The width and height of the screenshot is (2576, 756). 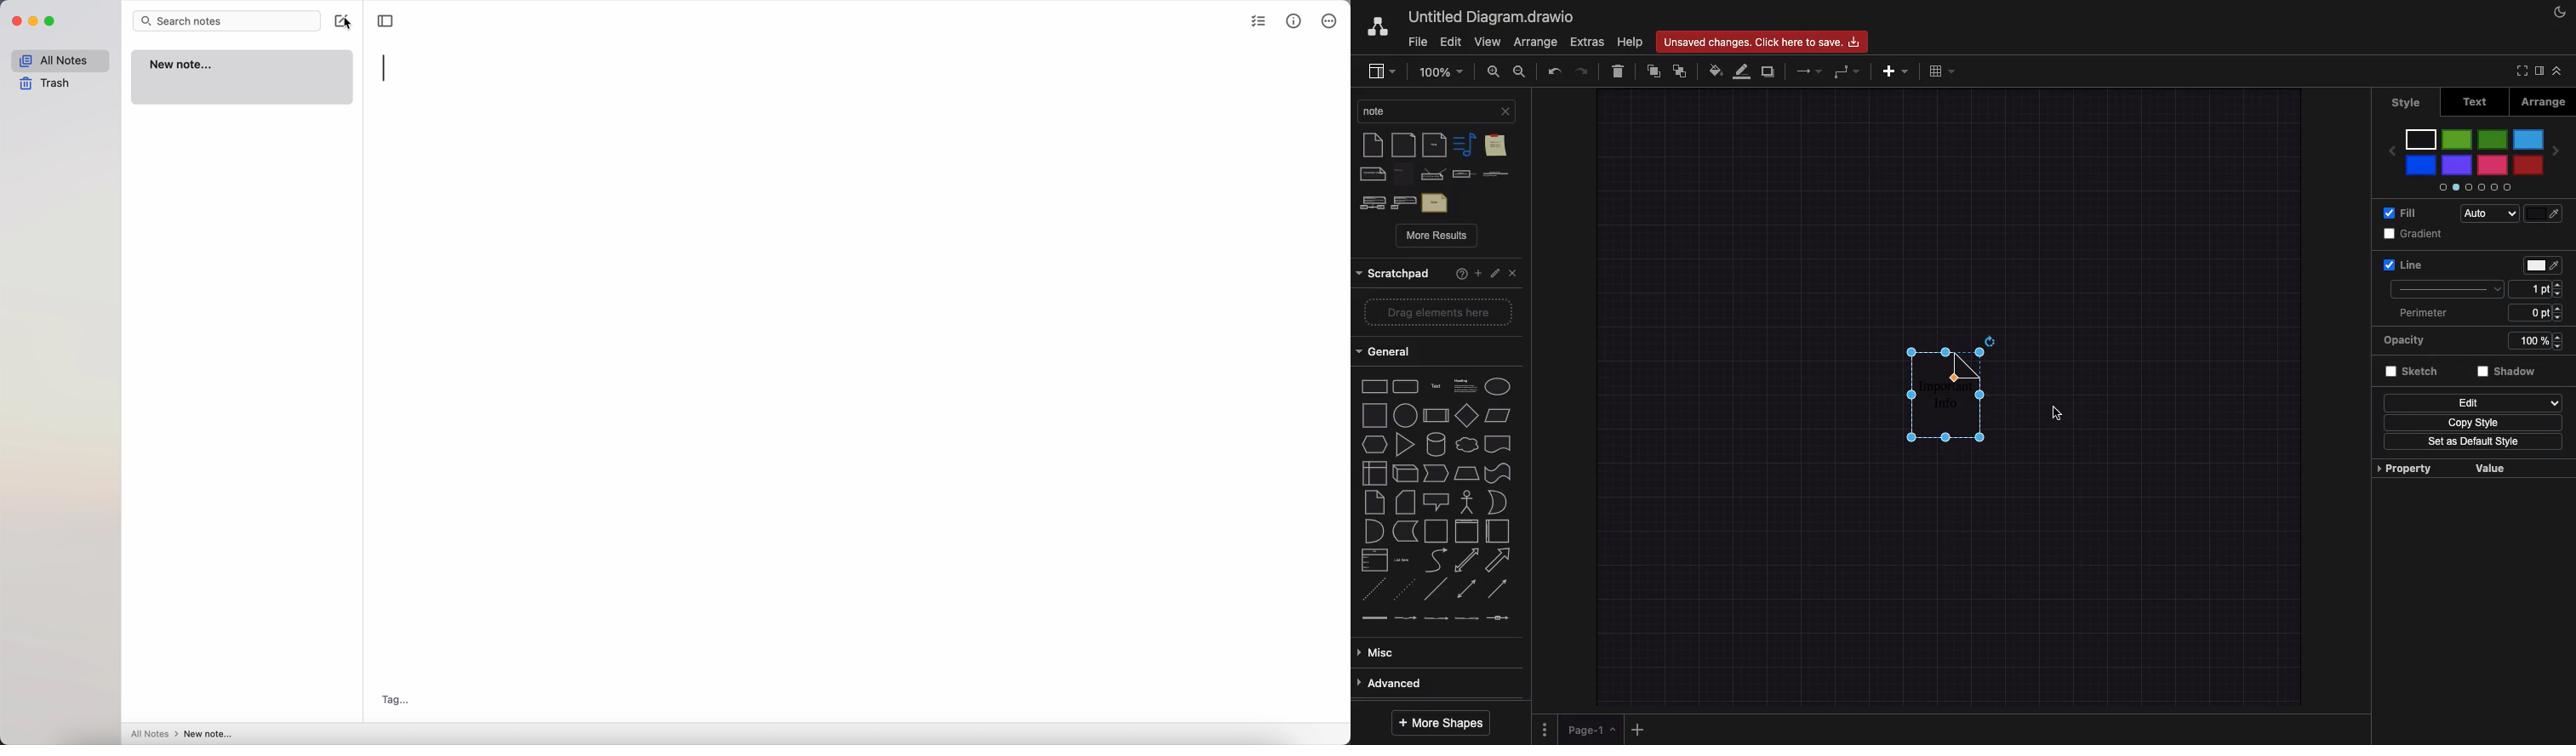 I want to click on sketch, so click(x=2413, y=373).